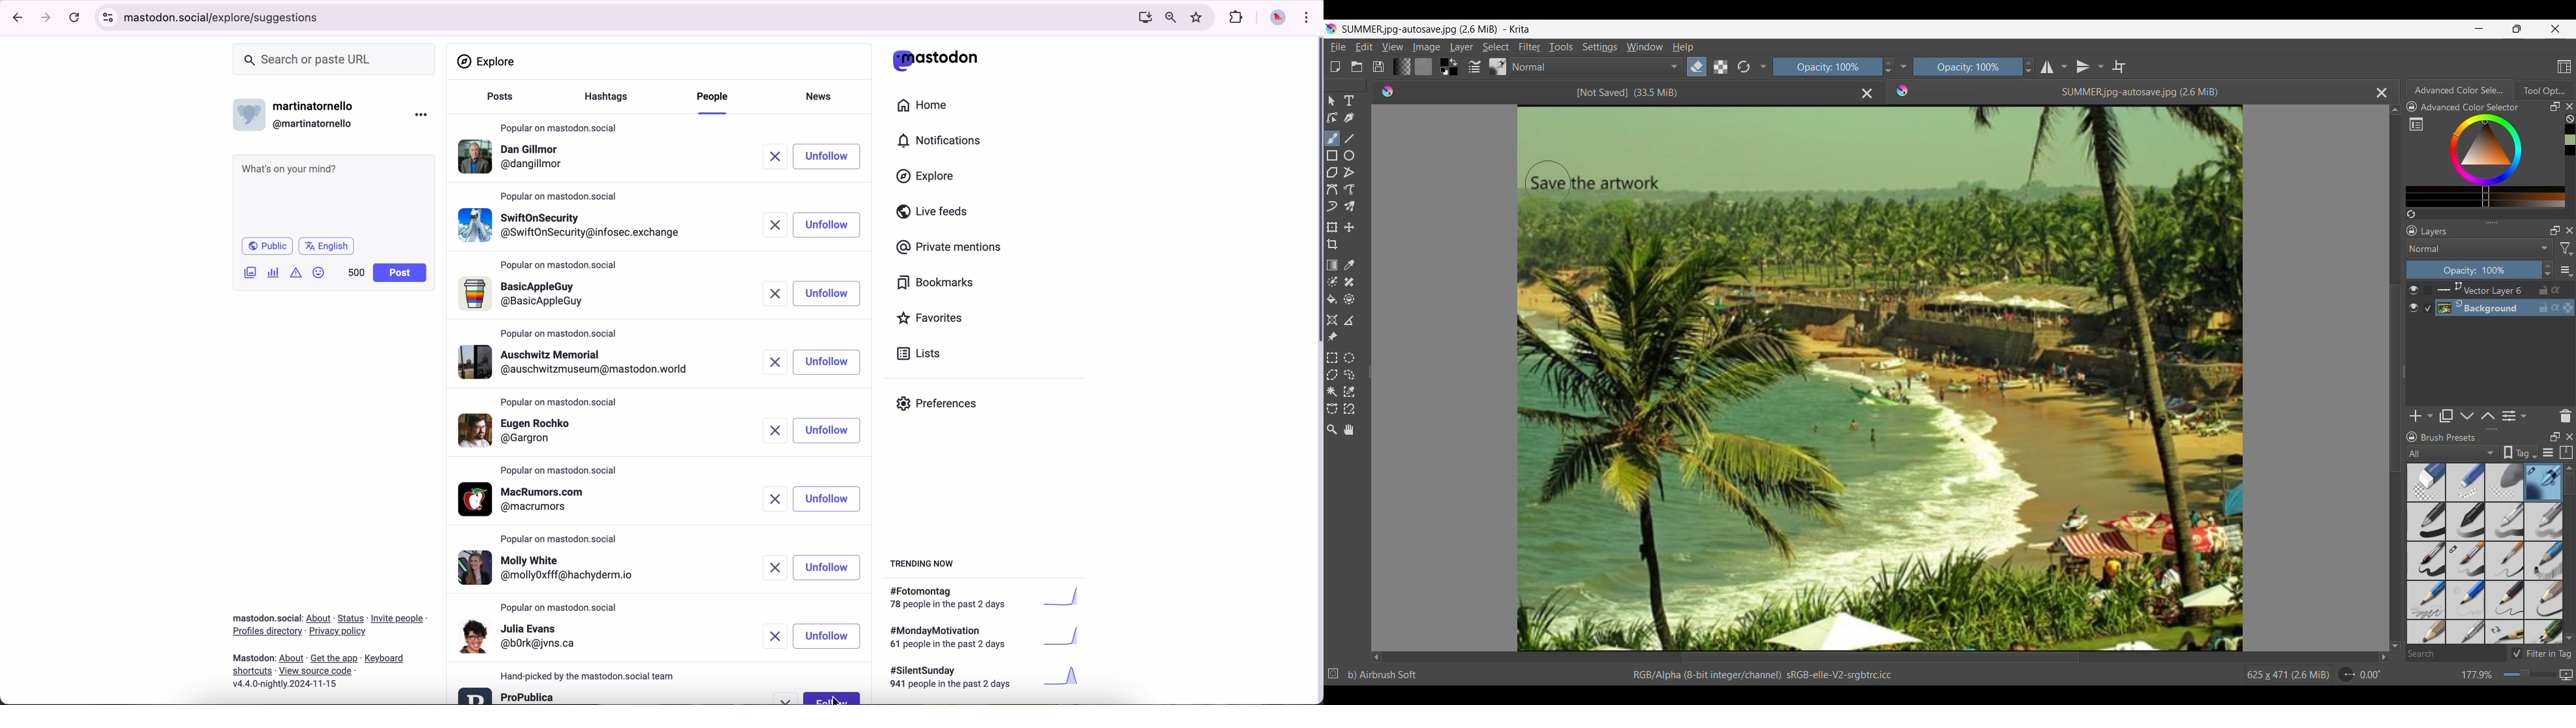  Describe the element at coordinates (1333, 172) in the screenshot. I see `Polygon tool` at that location.